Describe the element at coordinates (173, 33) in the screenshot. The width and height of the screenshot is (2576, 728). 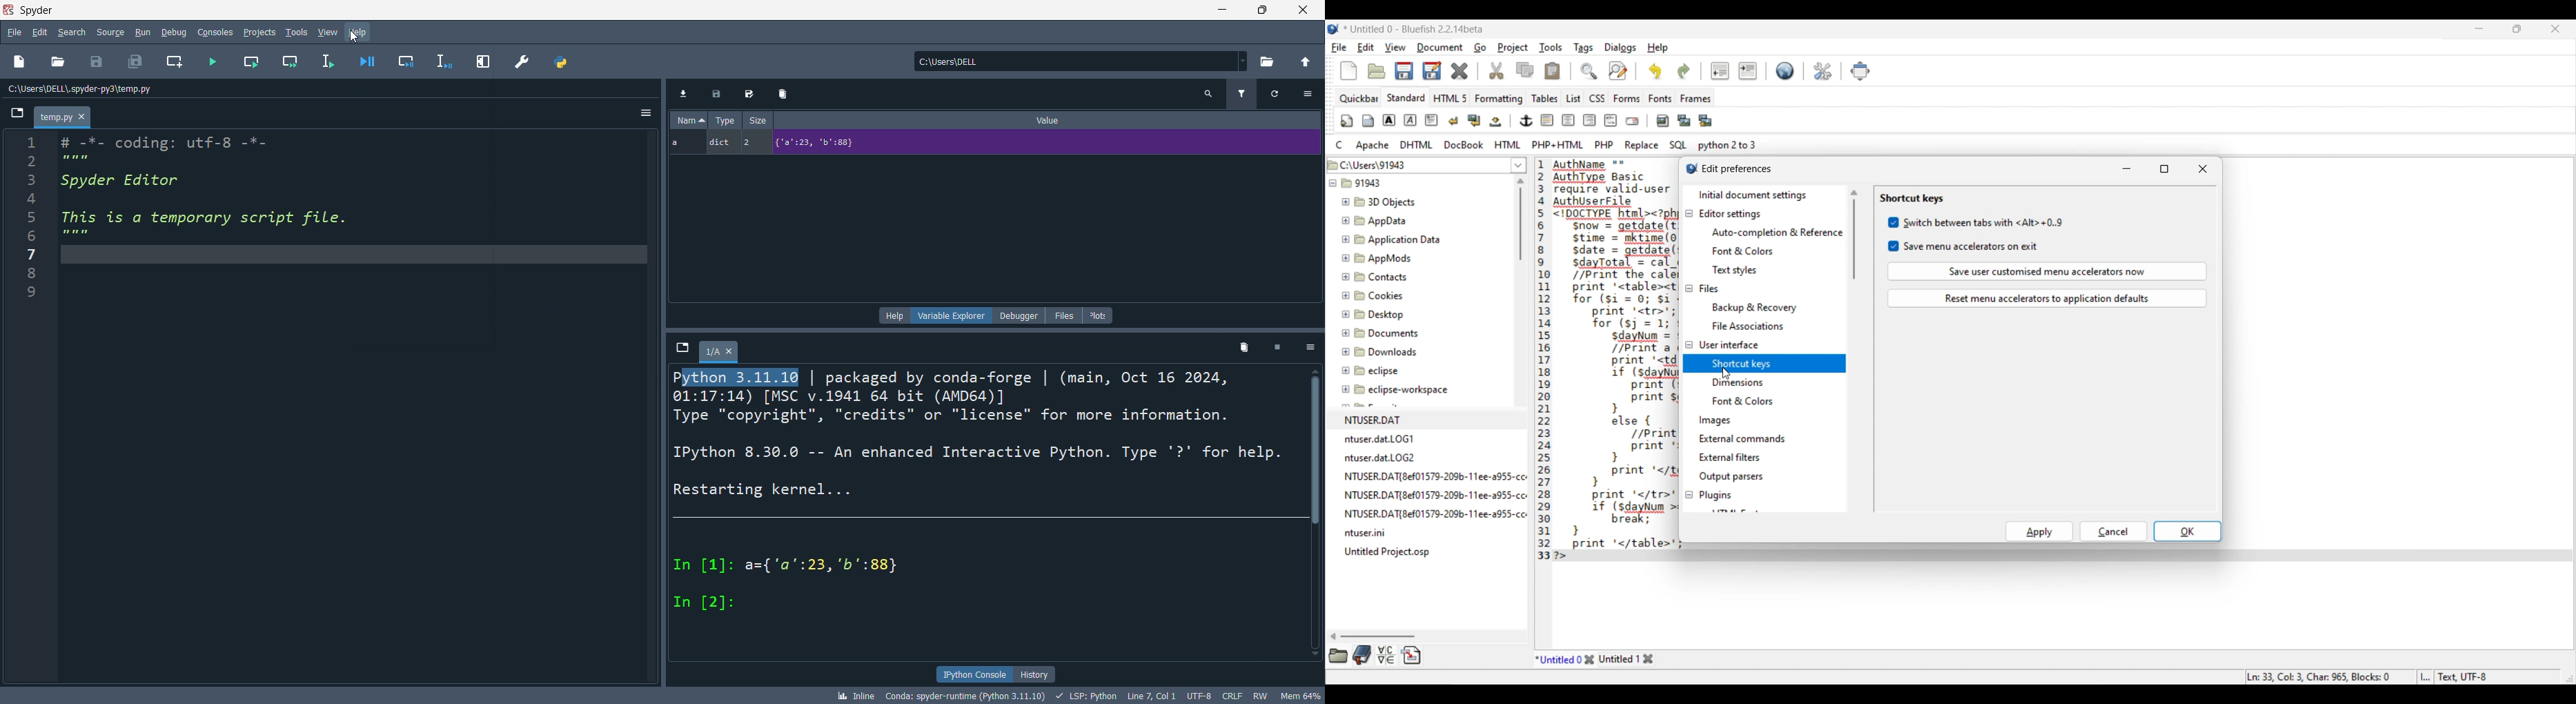
I see `debug` at that location.